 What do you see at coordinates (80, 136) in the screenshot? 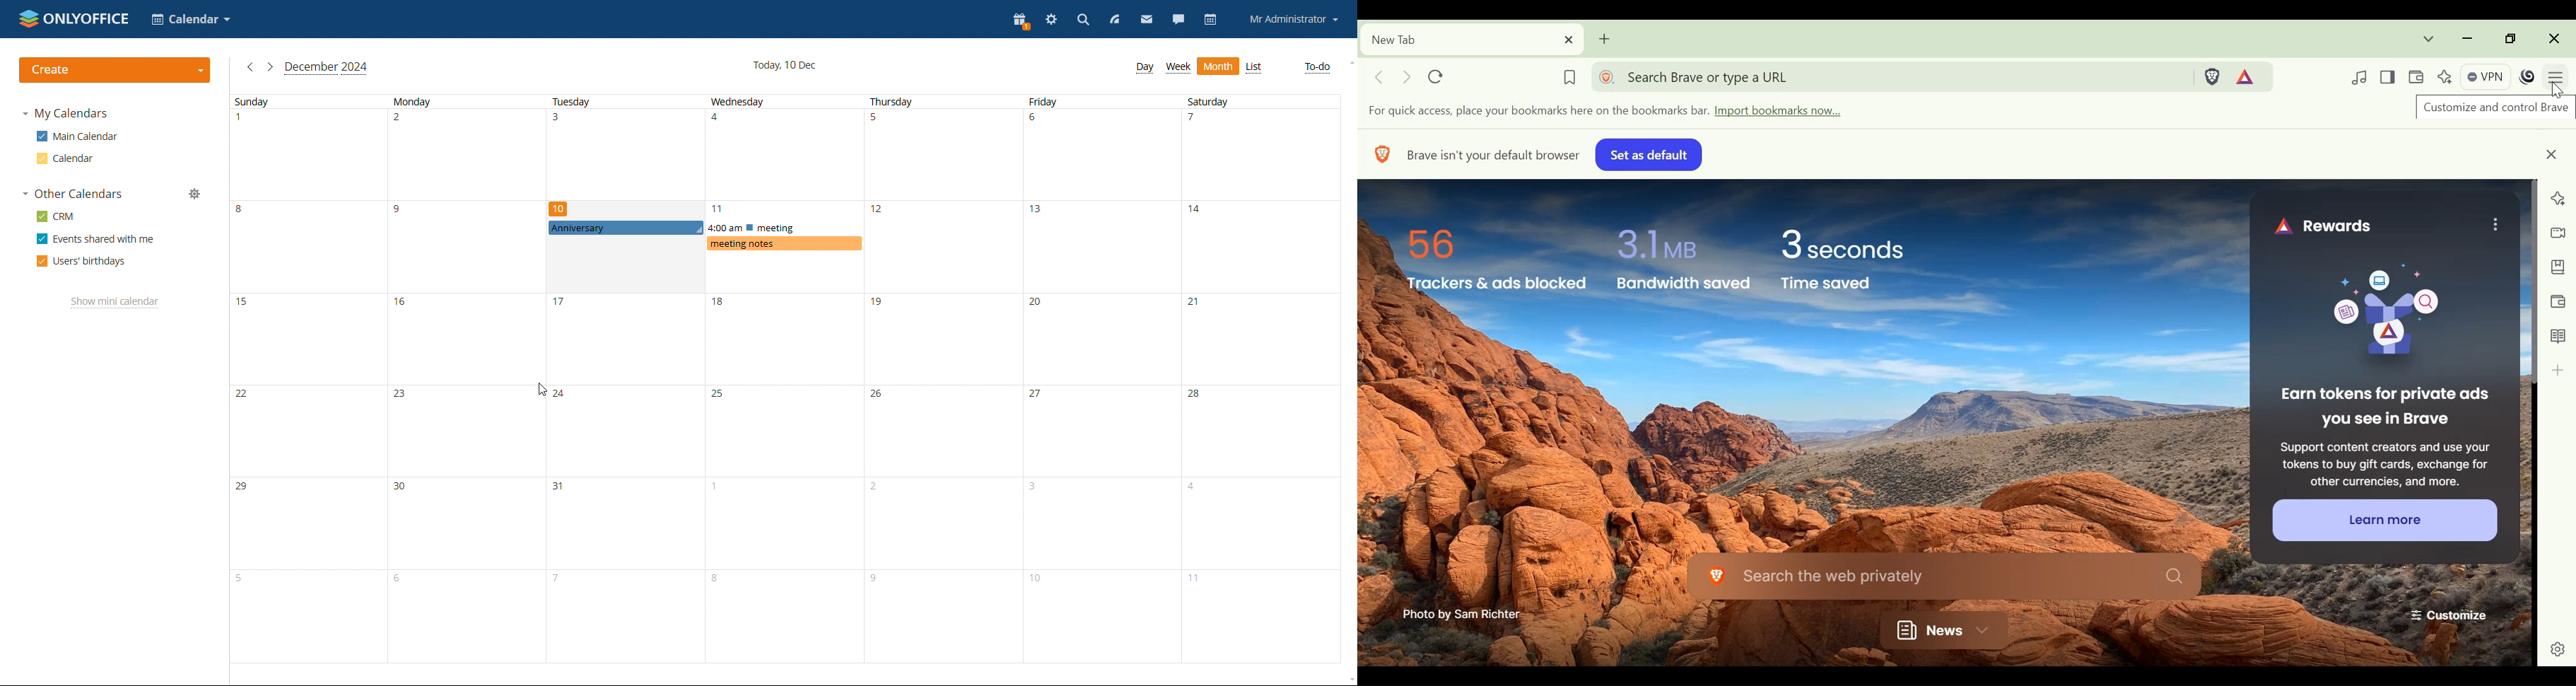
I see `main calendar` at bounding box center [80, 136].